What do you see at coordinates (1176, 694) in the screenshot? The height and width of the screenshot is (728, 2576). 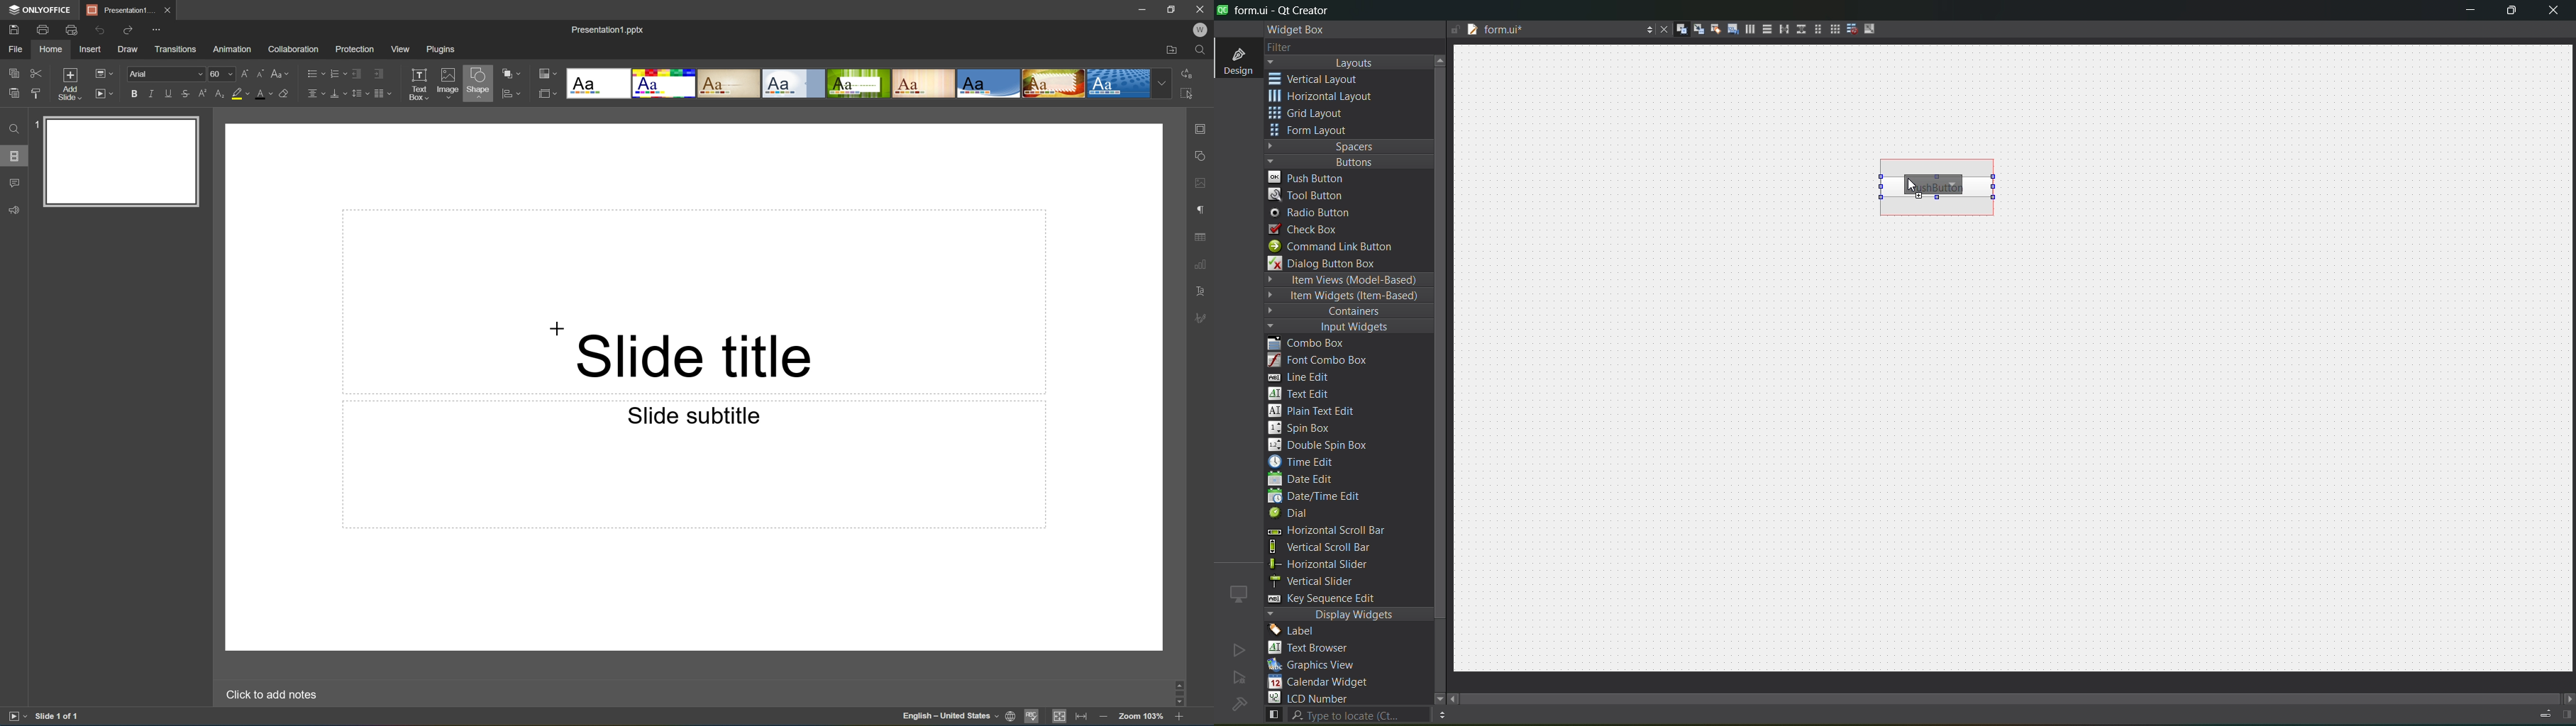 I see `Scroll Bar` at bounding box center [1176, 694].